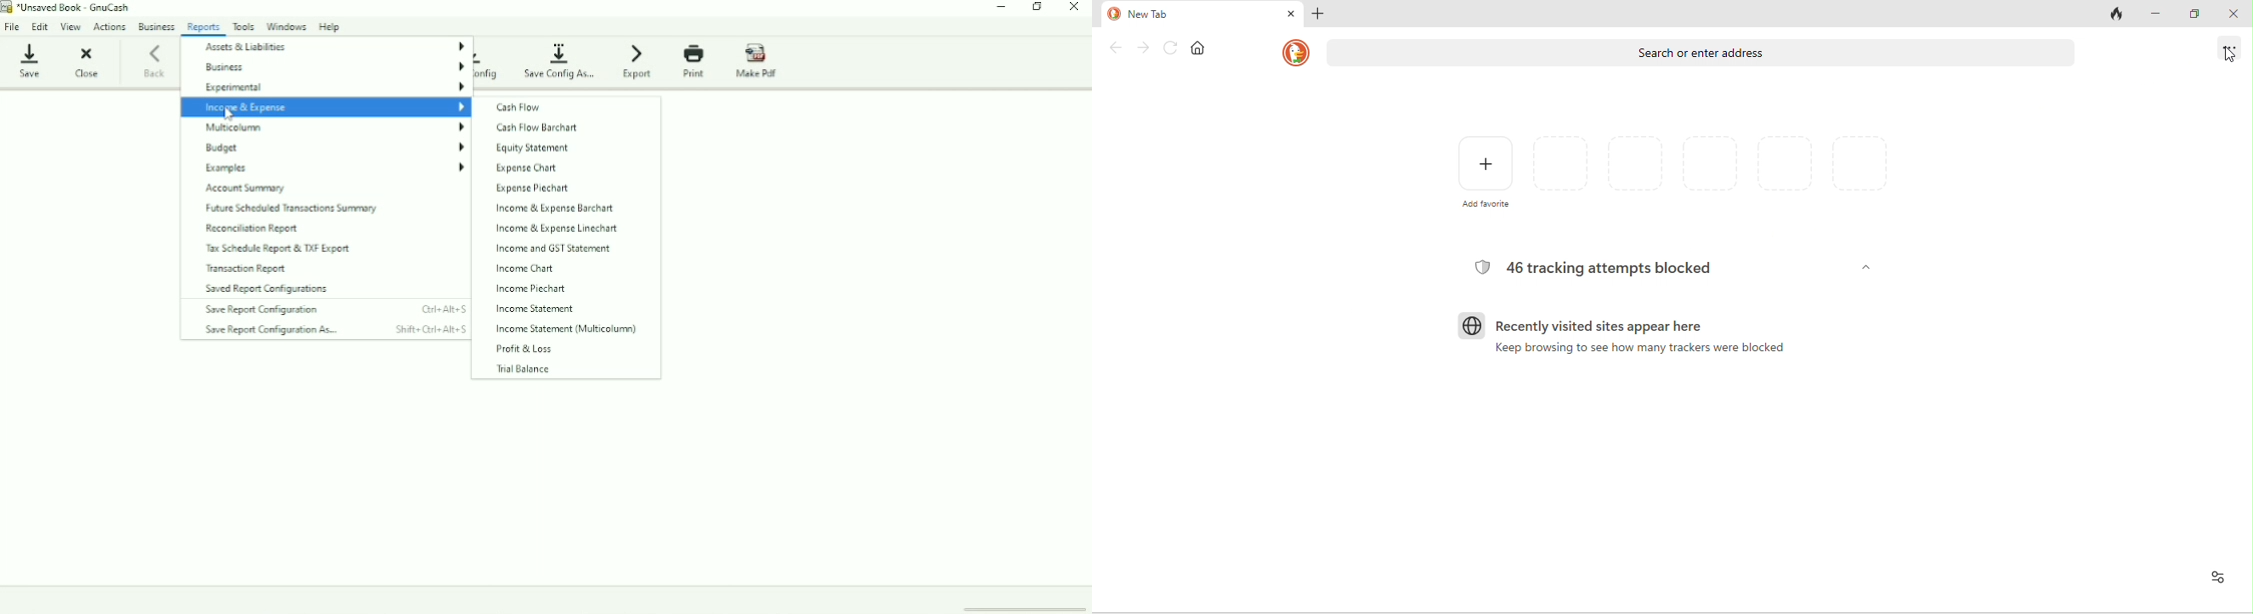  I want to click on Income & Expense Linechart, so click(555, 228).